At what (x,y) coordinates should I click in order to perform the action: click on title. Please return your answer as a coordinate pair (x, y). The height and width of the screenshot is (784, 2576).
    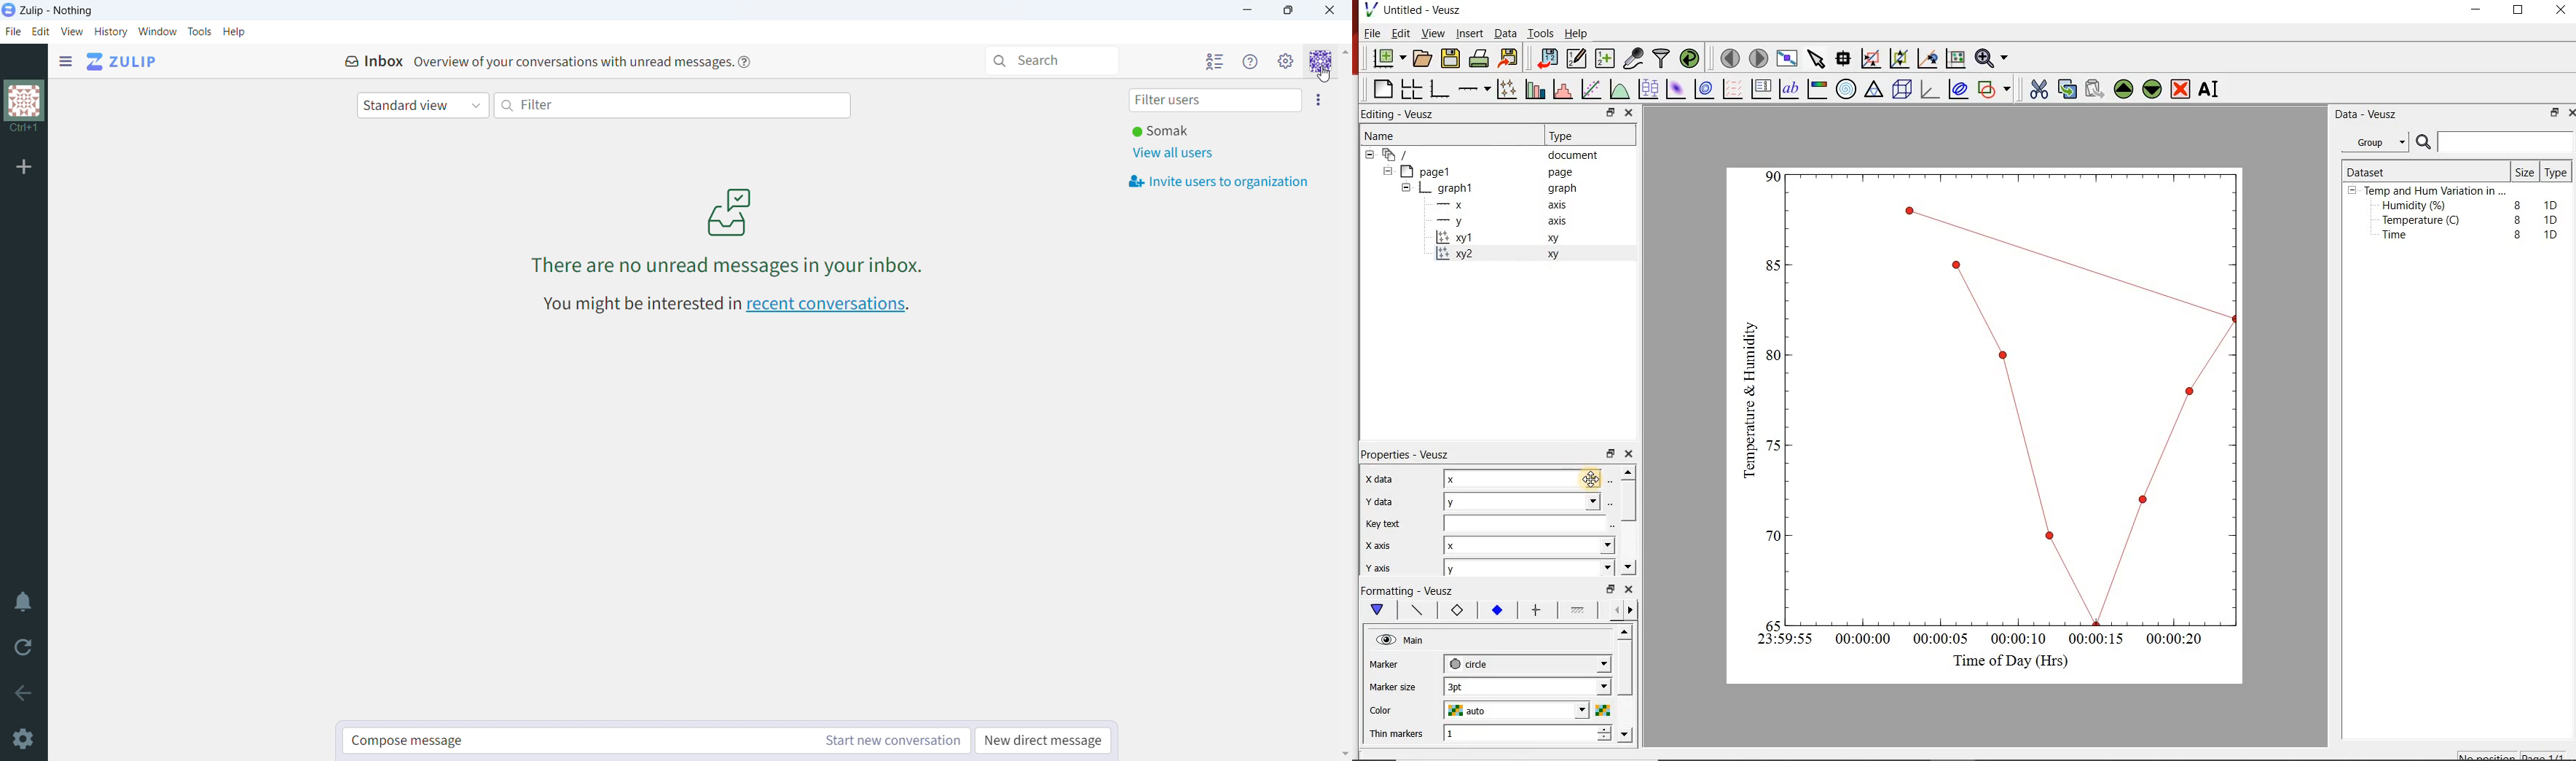
    Looking at the image, I should click on (56, 11).